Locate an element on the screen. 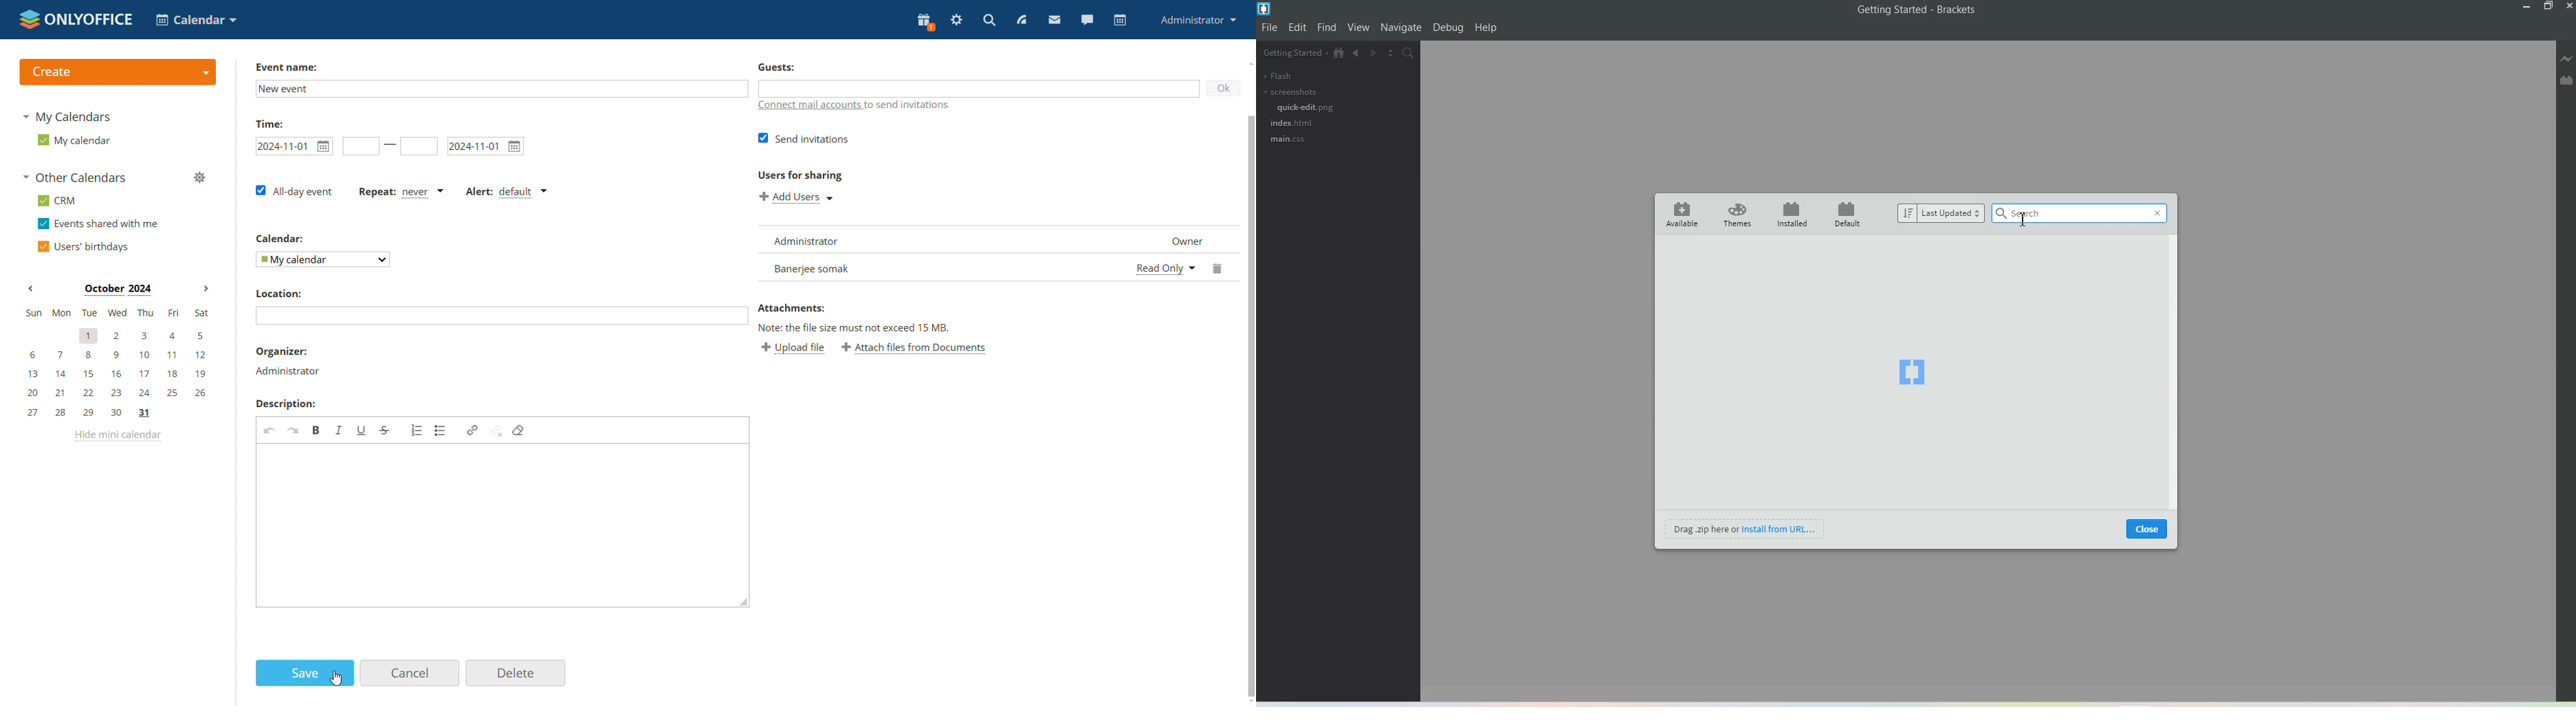 This screenshot has height=728, width=2576. save is located at coordinates (305, 673).